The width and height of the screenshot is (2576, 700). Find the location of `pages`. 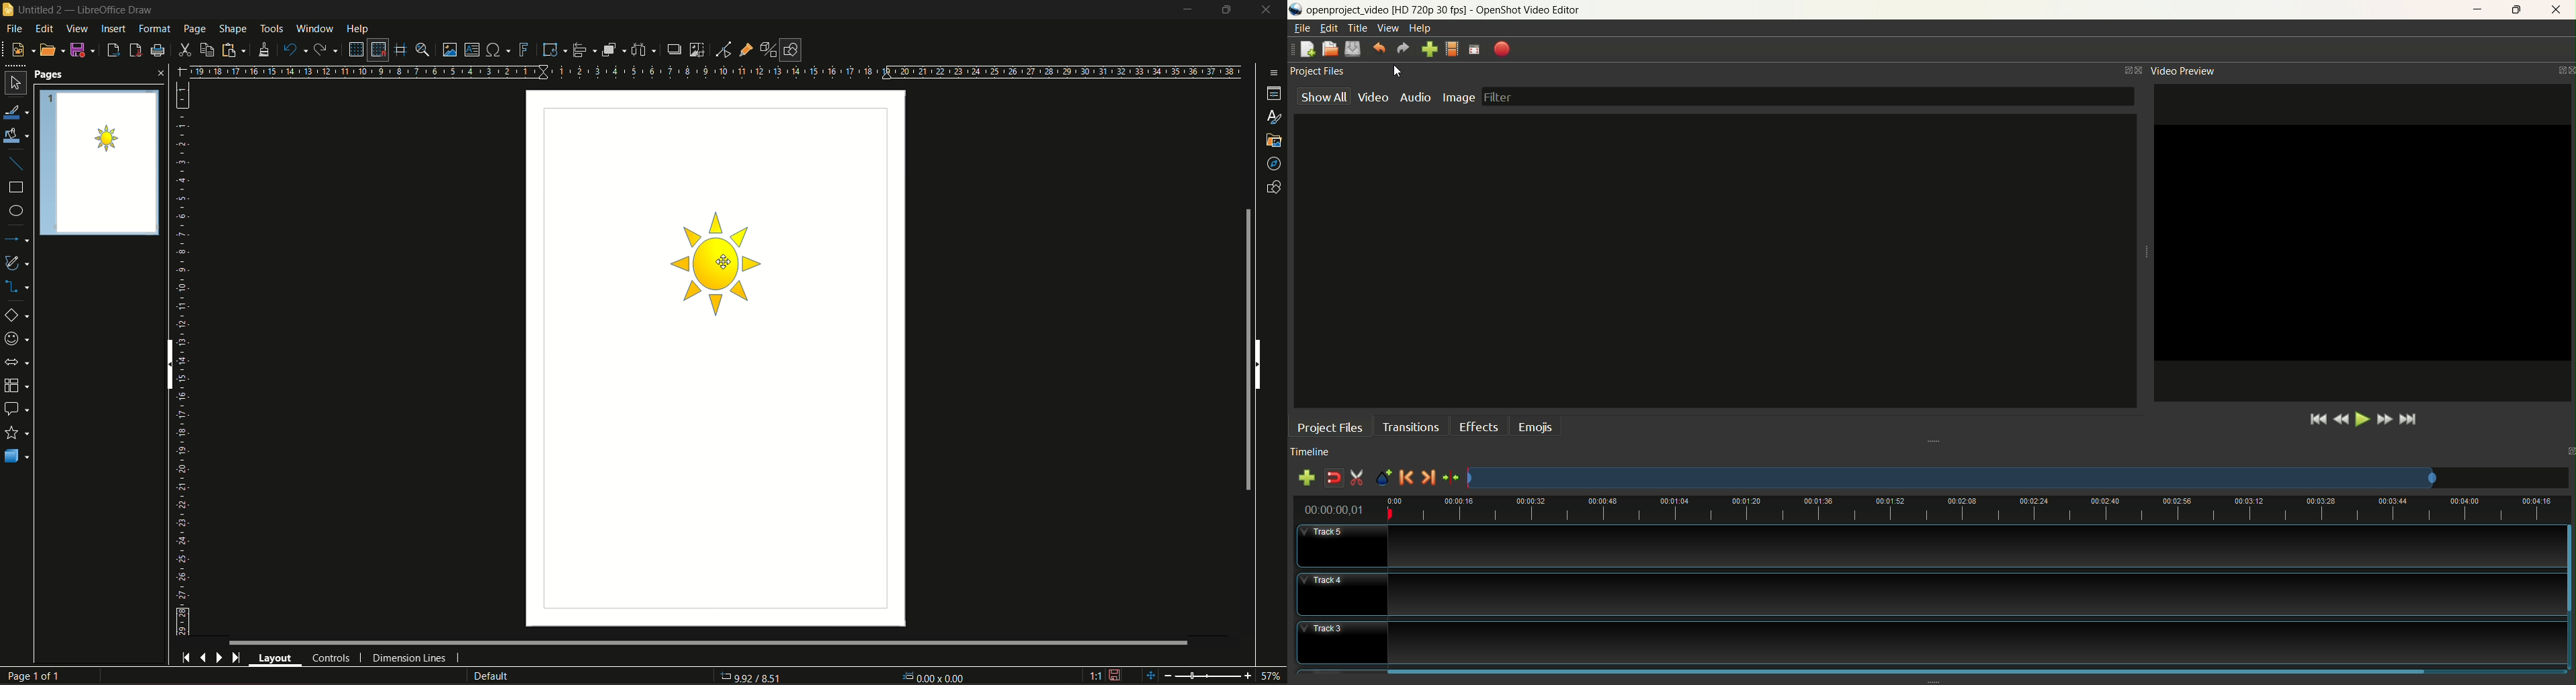

pages is located at coordinates (58, 74).